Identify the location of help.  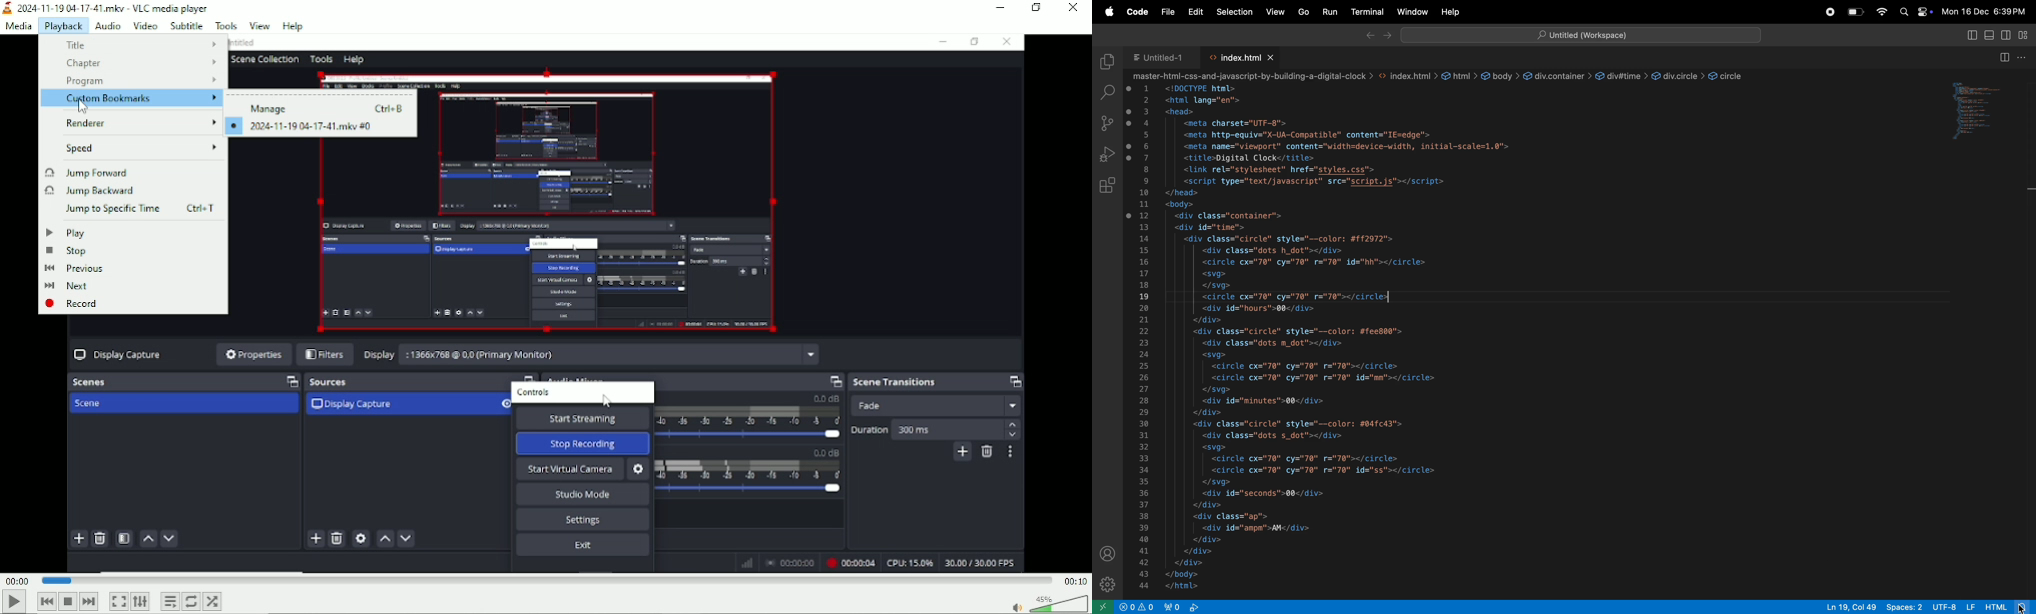
(1458, 12).